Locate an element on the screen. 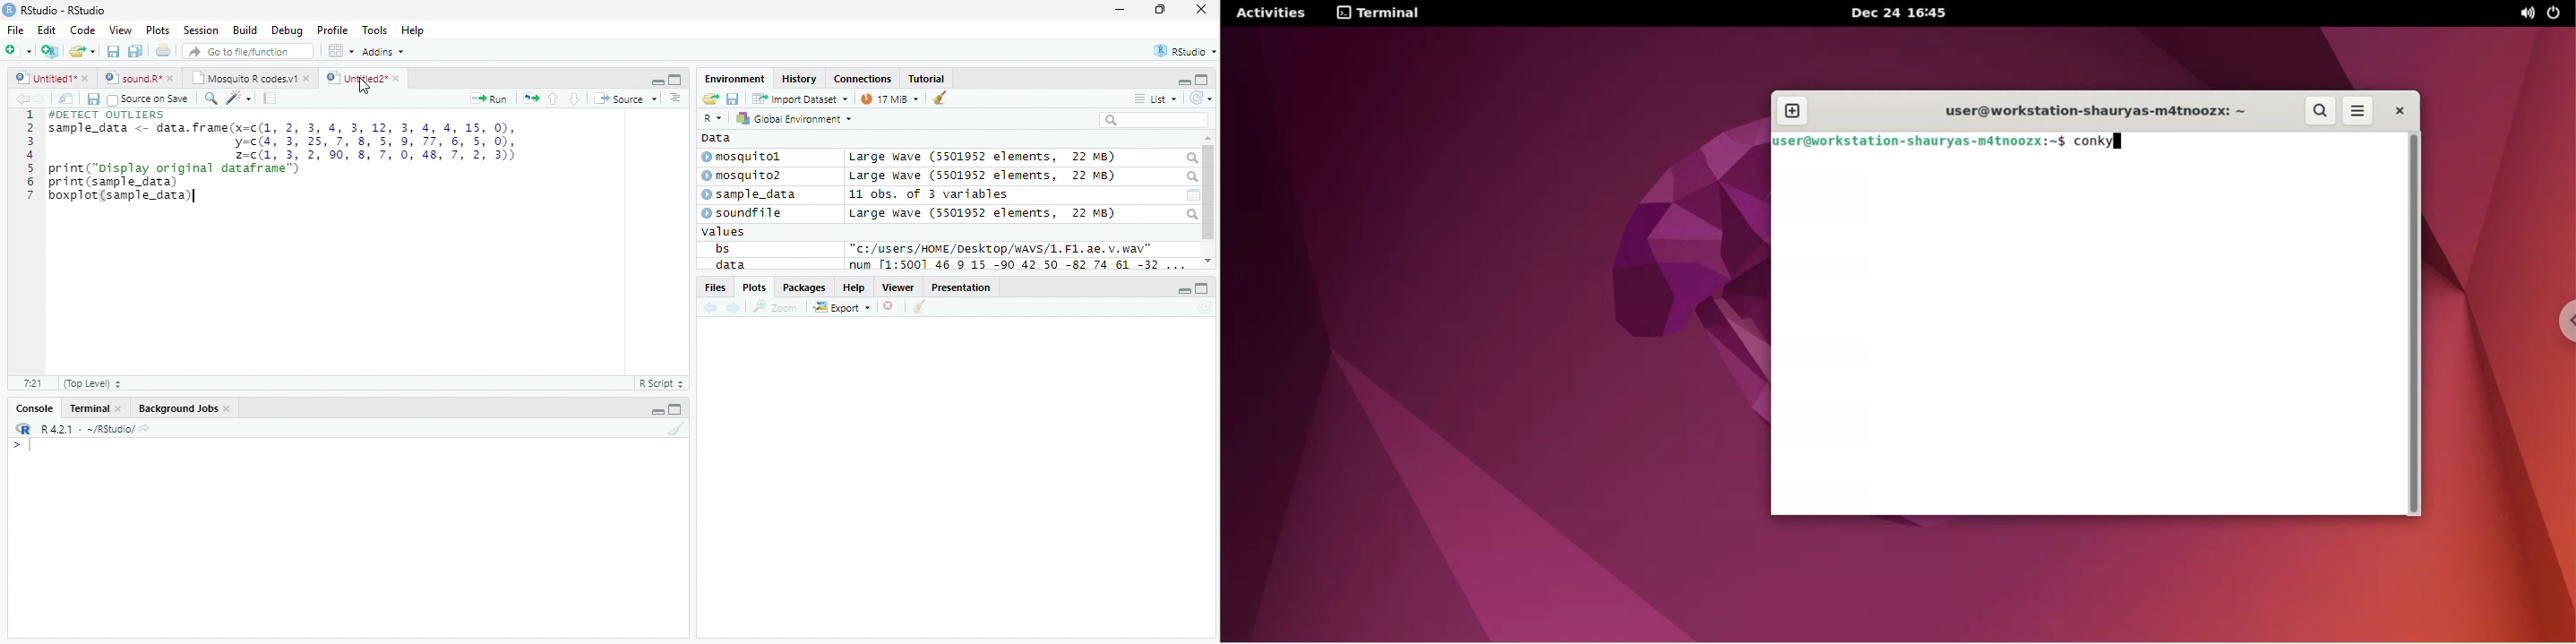 The width and height of the screenshot is (2576, 644). R 4.2.1 - ~/RStudio/ is located at coordinates (88, 431).